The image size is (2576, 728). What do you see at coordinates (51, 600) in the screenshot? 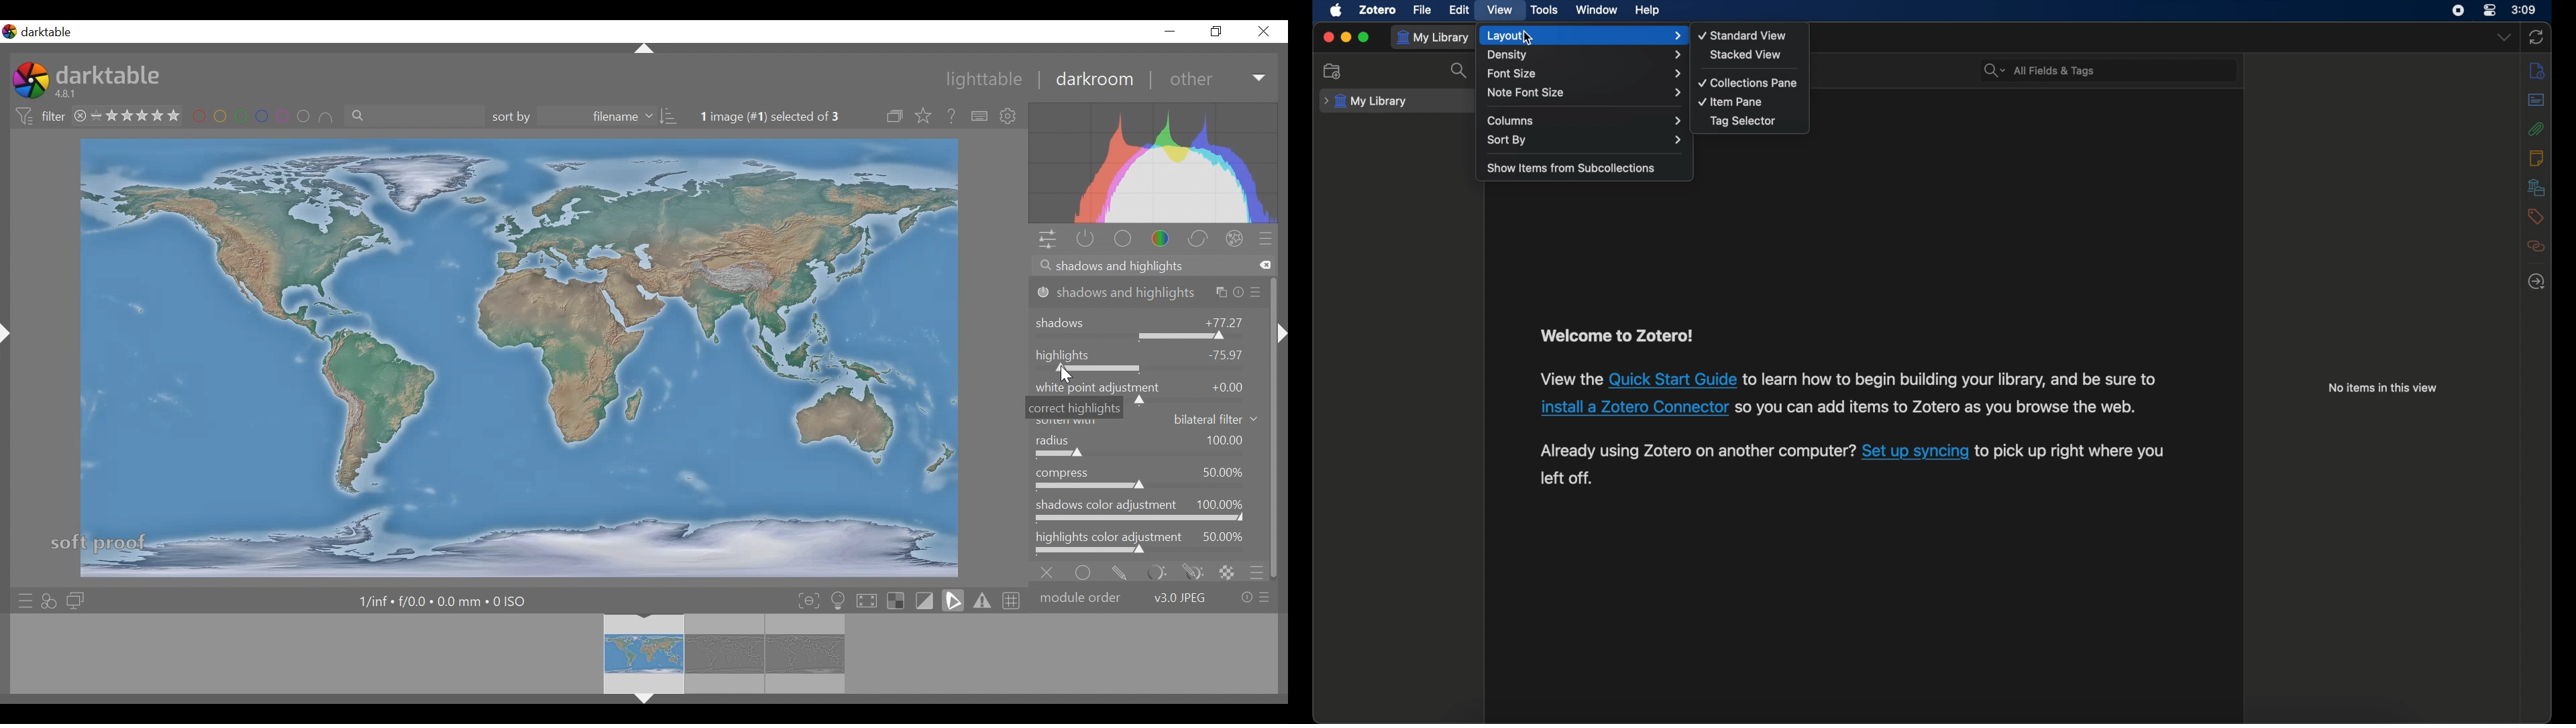
I see `quick access for applying any of styles` at bounding box center [51, 600].